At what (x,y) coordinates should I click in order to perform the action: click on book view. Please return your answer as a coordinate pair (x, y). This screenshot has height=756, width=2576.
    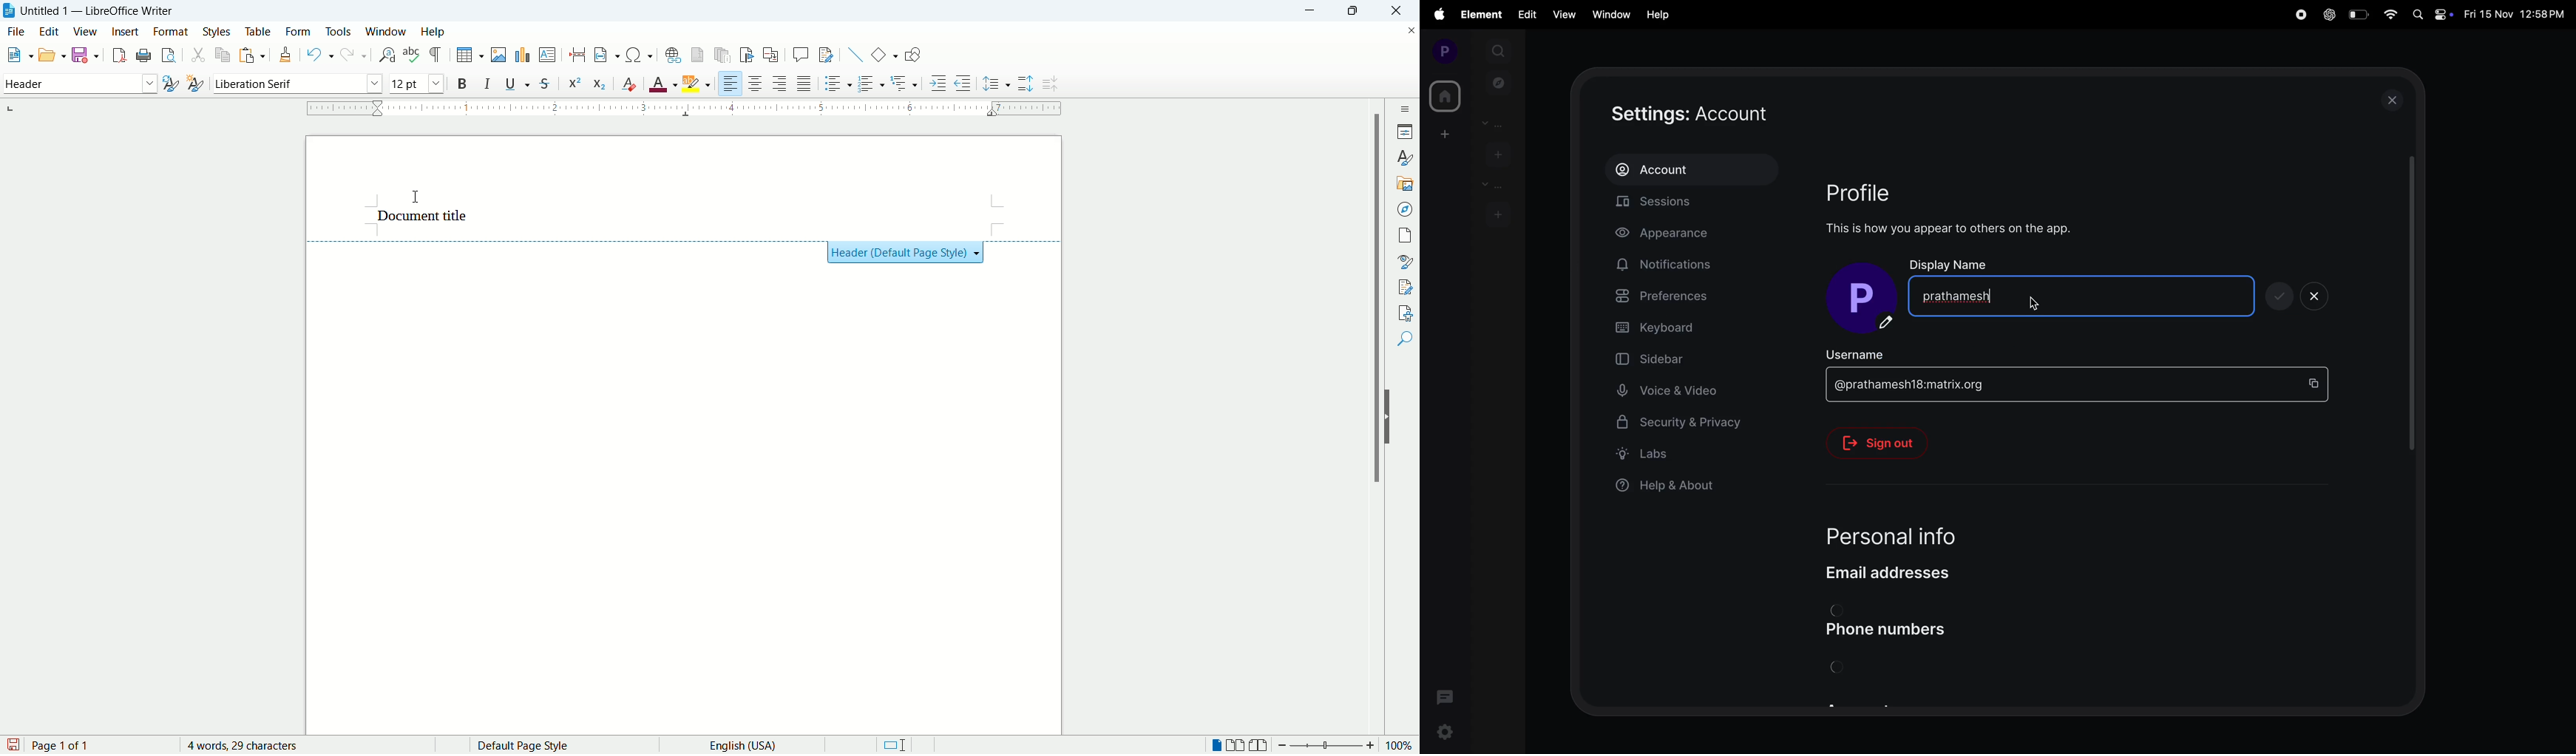
    Looking at the image, I should click on (1258, 746).